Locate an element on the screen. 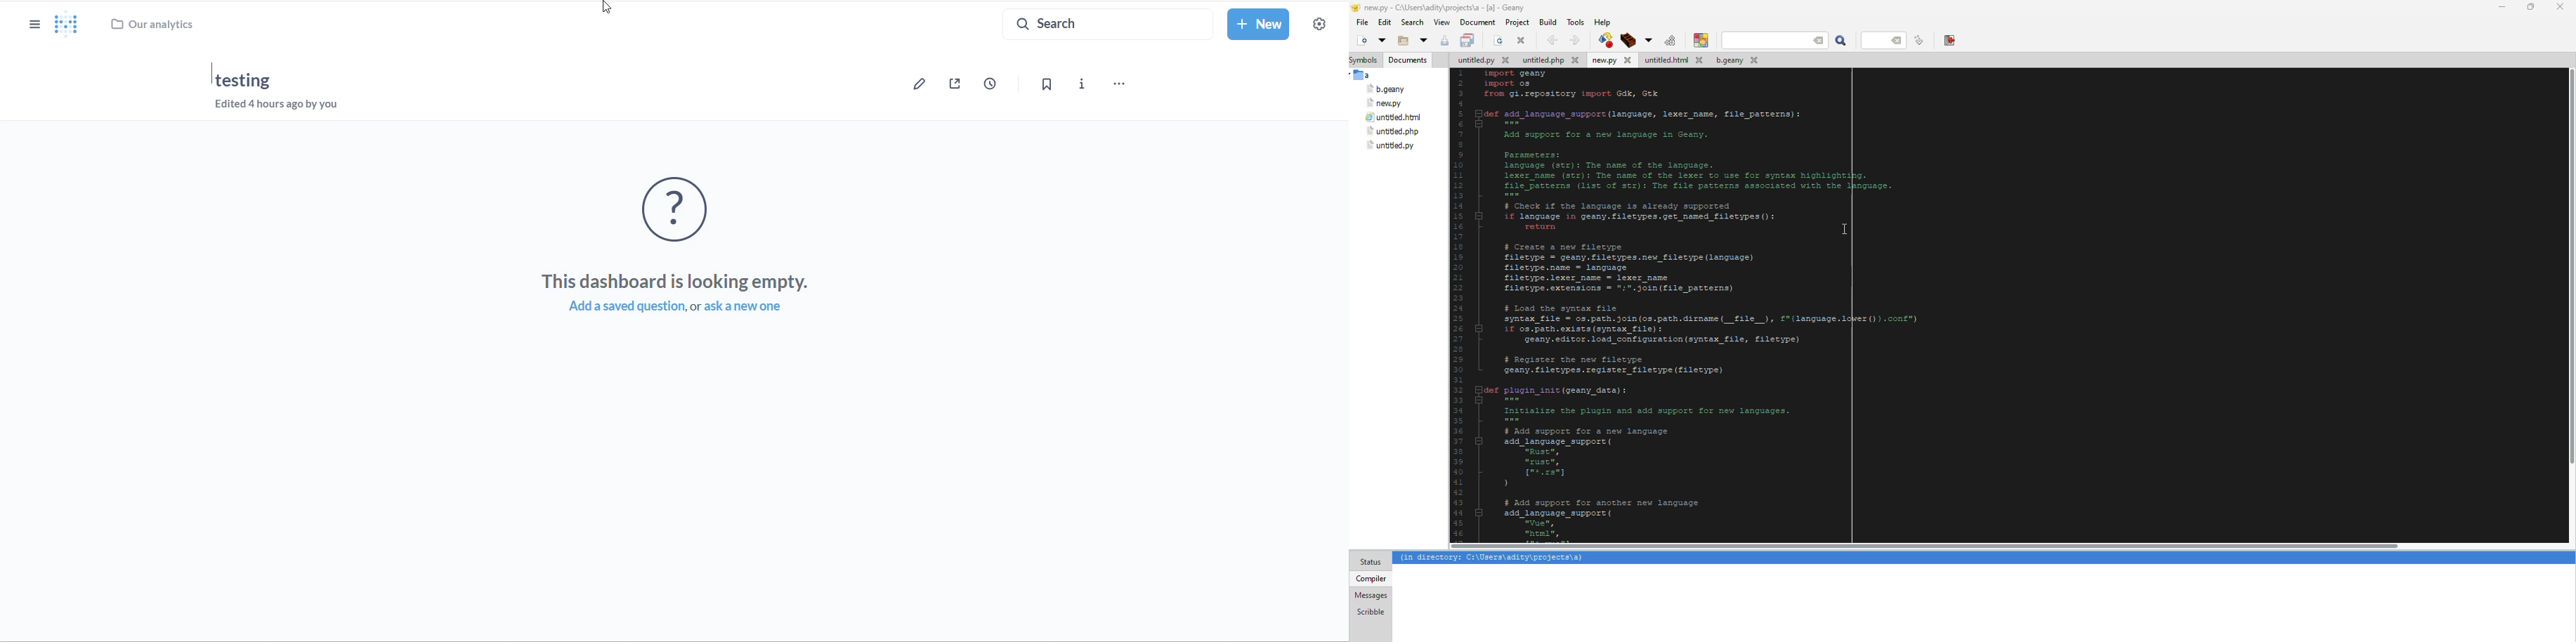 This screenshot has width=2576, height=644. testing is located at coordinates (247, 81).